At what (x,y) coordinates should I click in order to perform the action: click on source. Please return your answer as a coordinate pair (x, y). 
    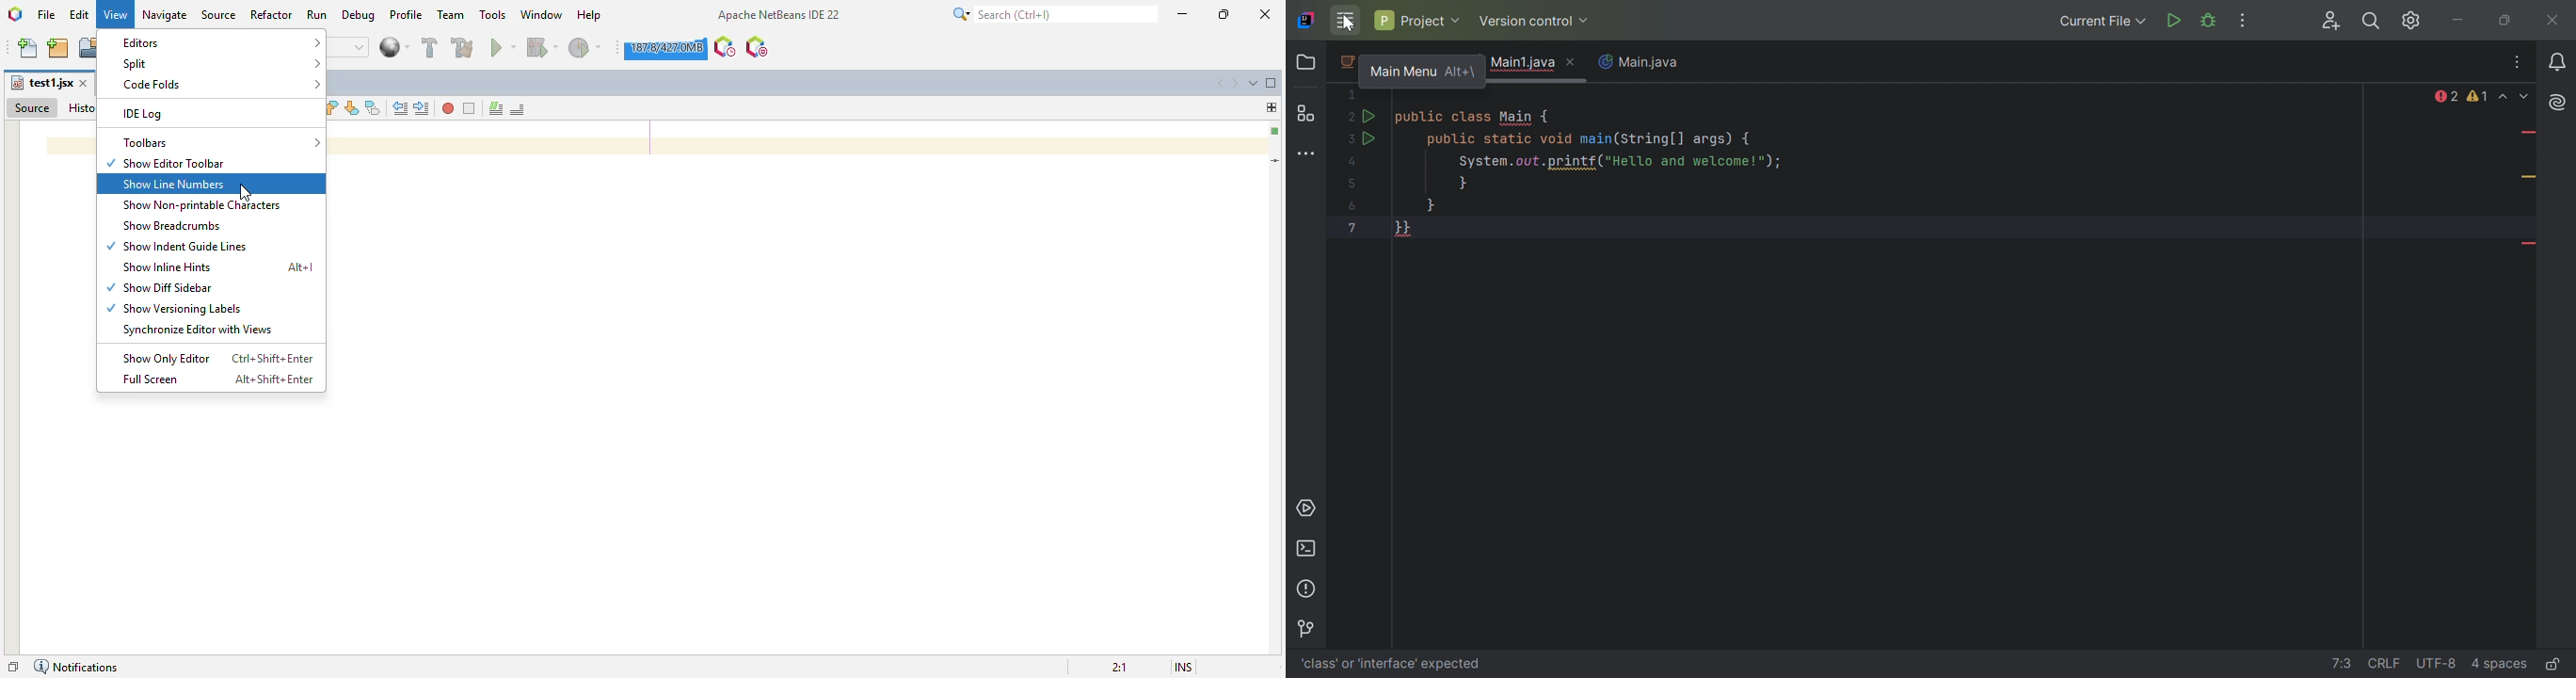
    Looking at the image, I should click on (33, 108).